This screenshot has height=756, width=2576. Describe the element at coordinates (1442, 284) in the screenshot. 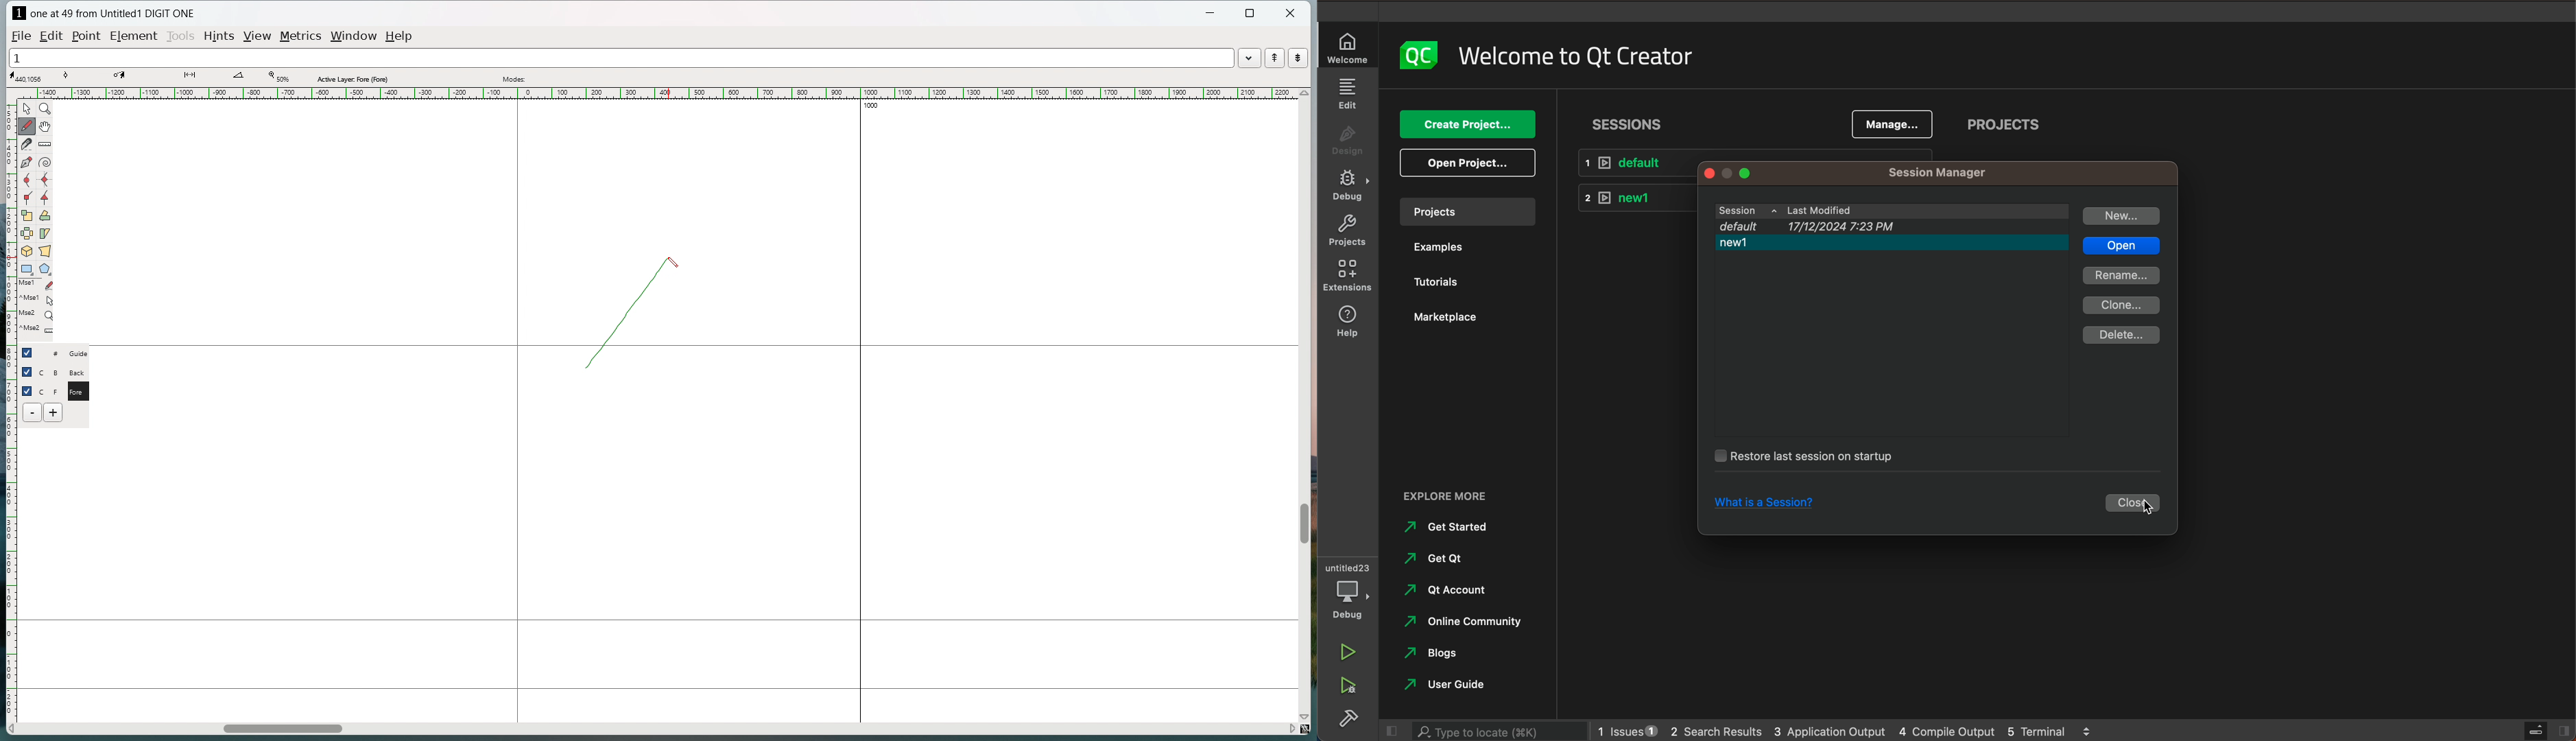

I see `tutorials` at that location.